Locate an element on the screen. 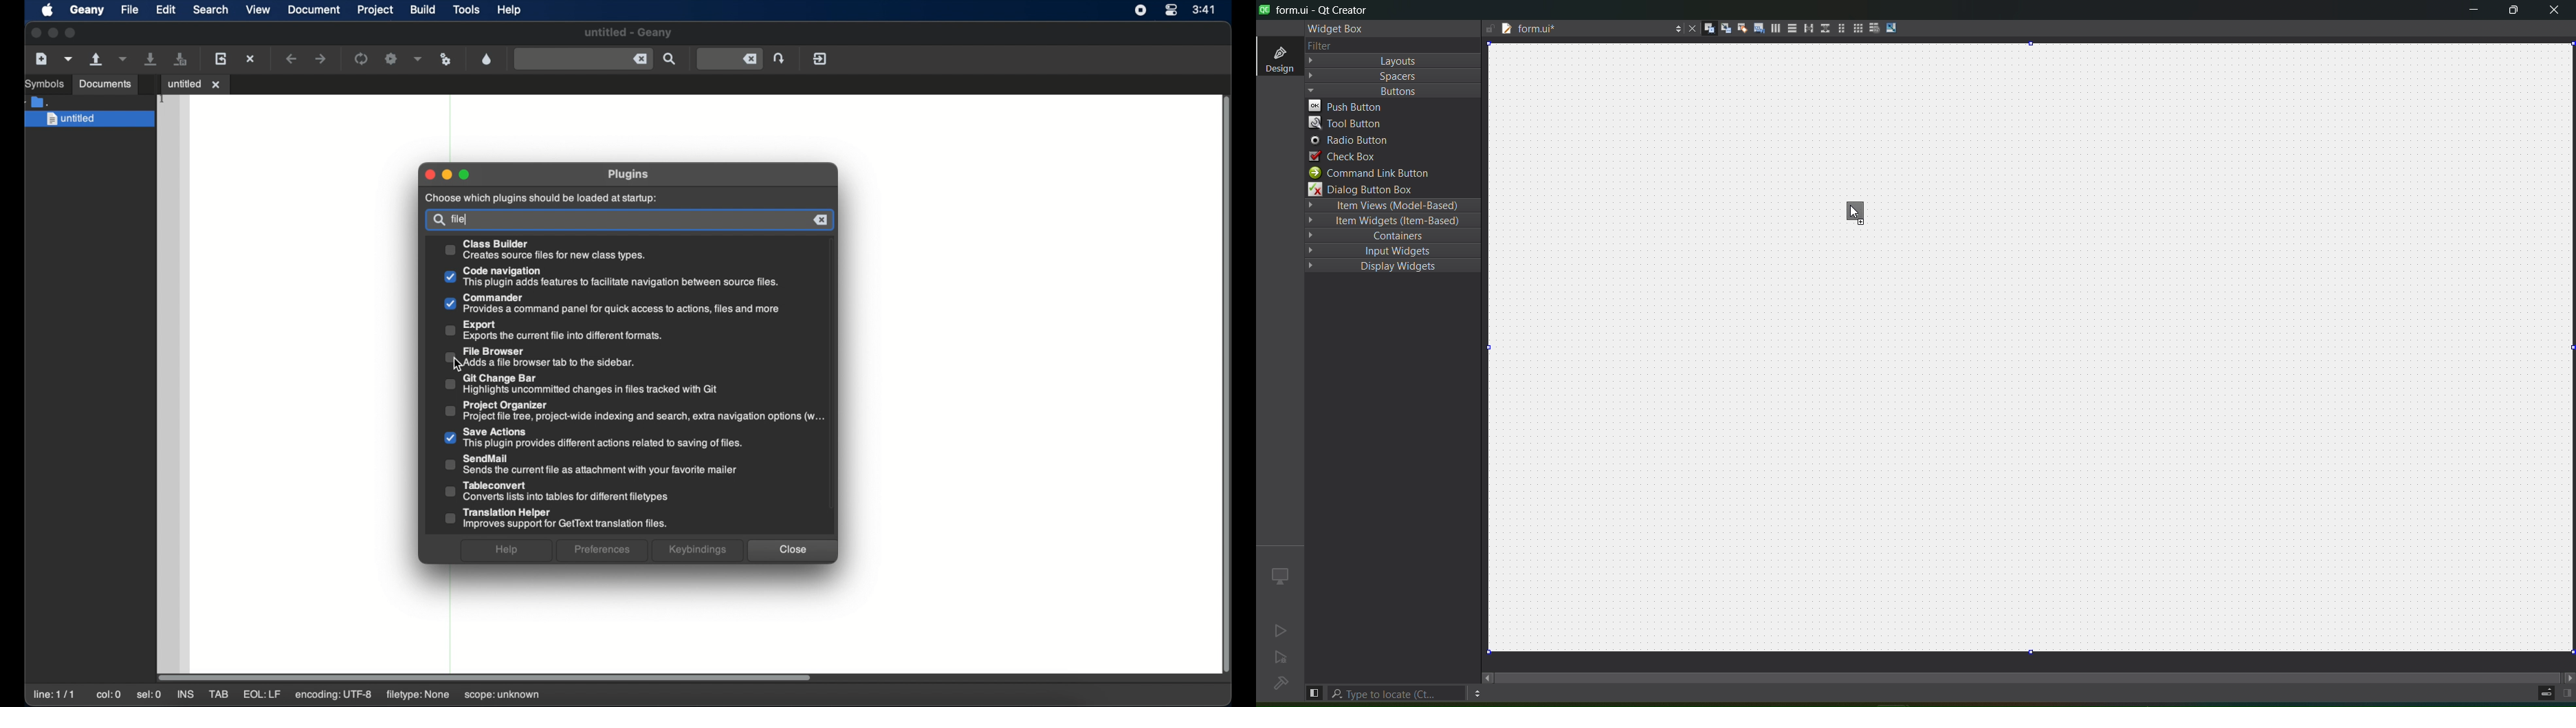 Image resolution: width=2576 pixels, height=728 pixels. Item Widgets is located at coordinates (1395, 220).